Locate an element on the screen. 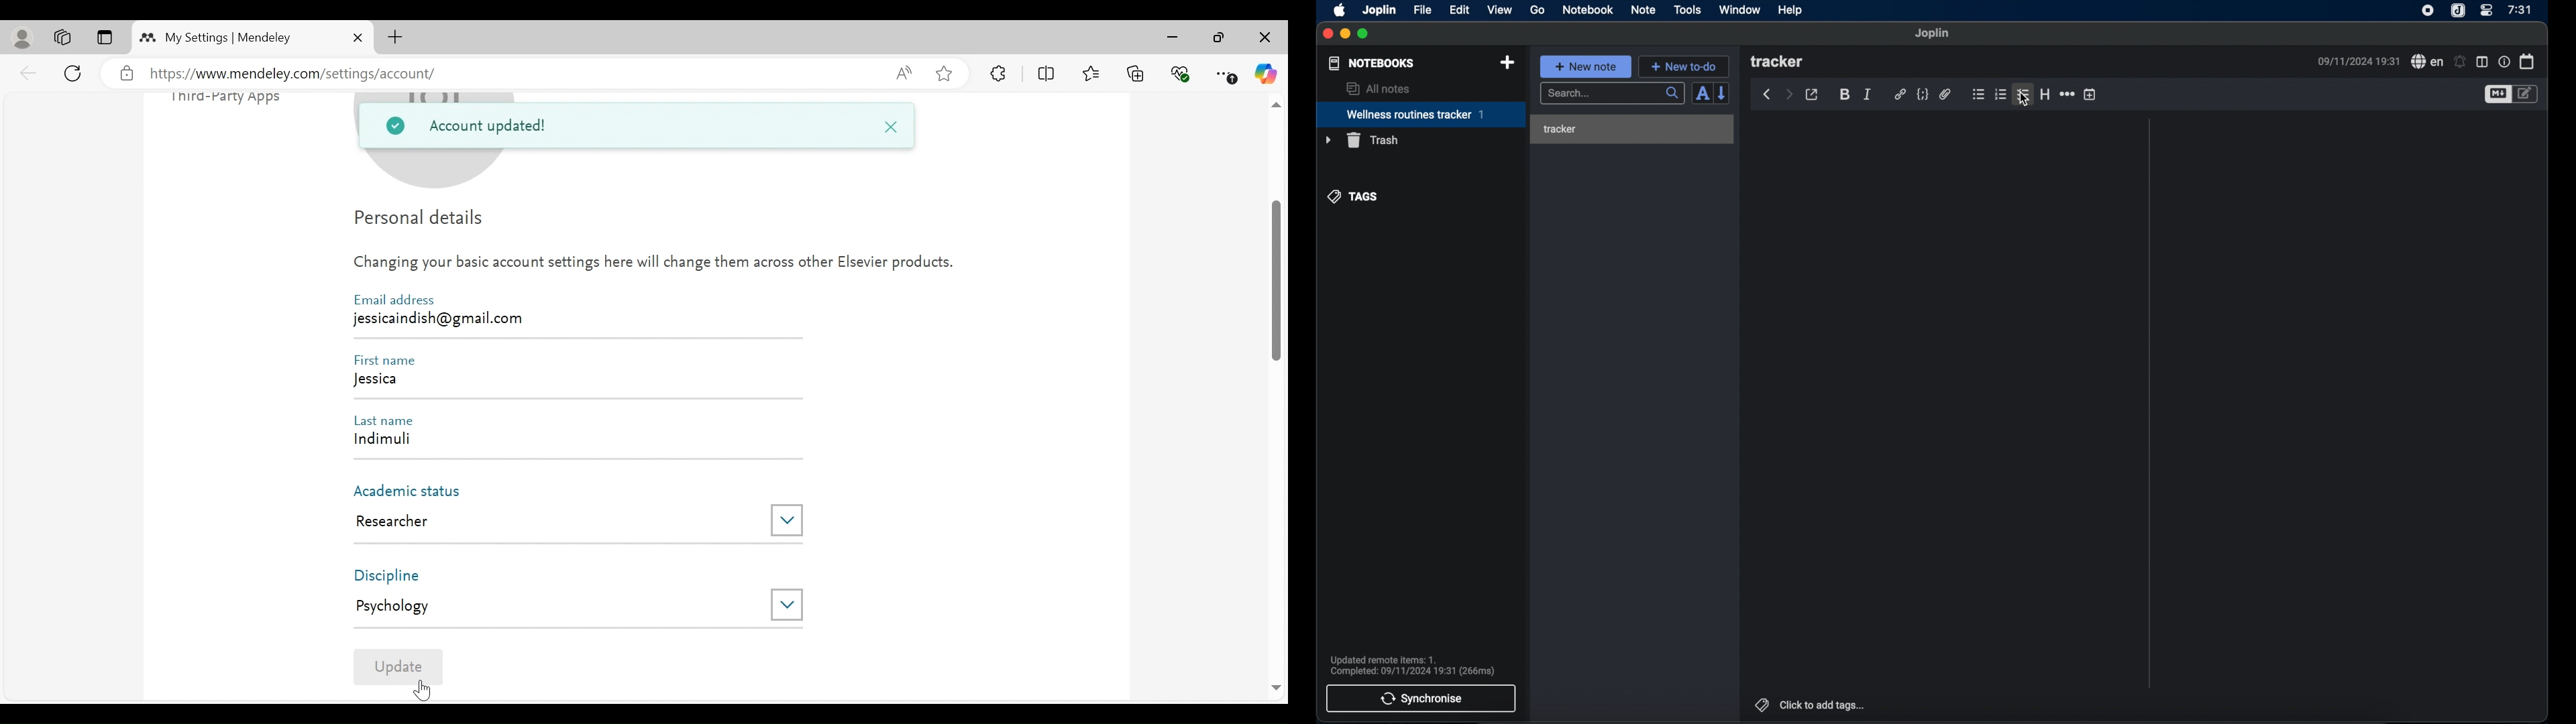 The image size is (2576, 728). help is located at coordinates (1791, 10).